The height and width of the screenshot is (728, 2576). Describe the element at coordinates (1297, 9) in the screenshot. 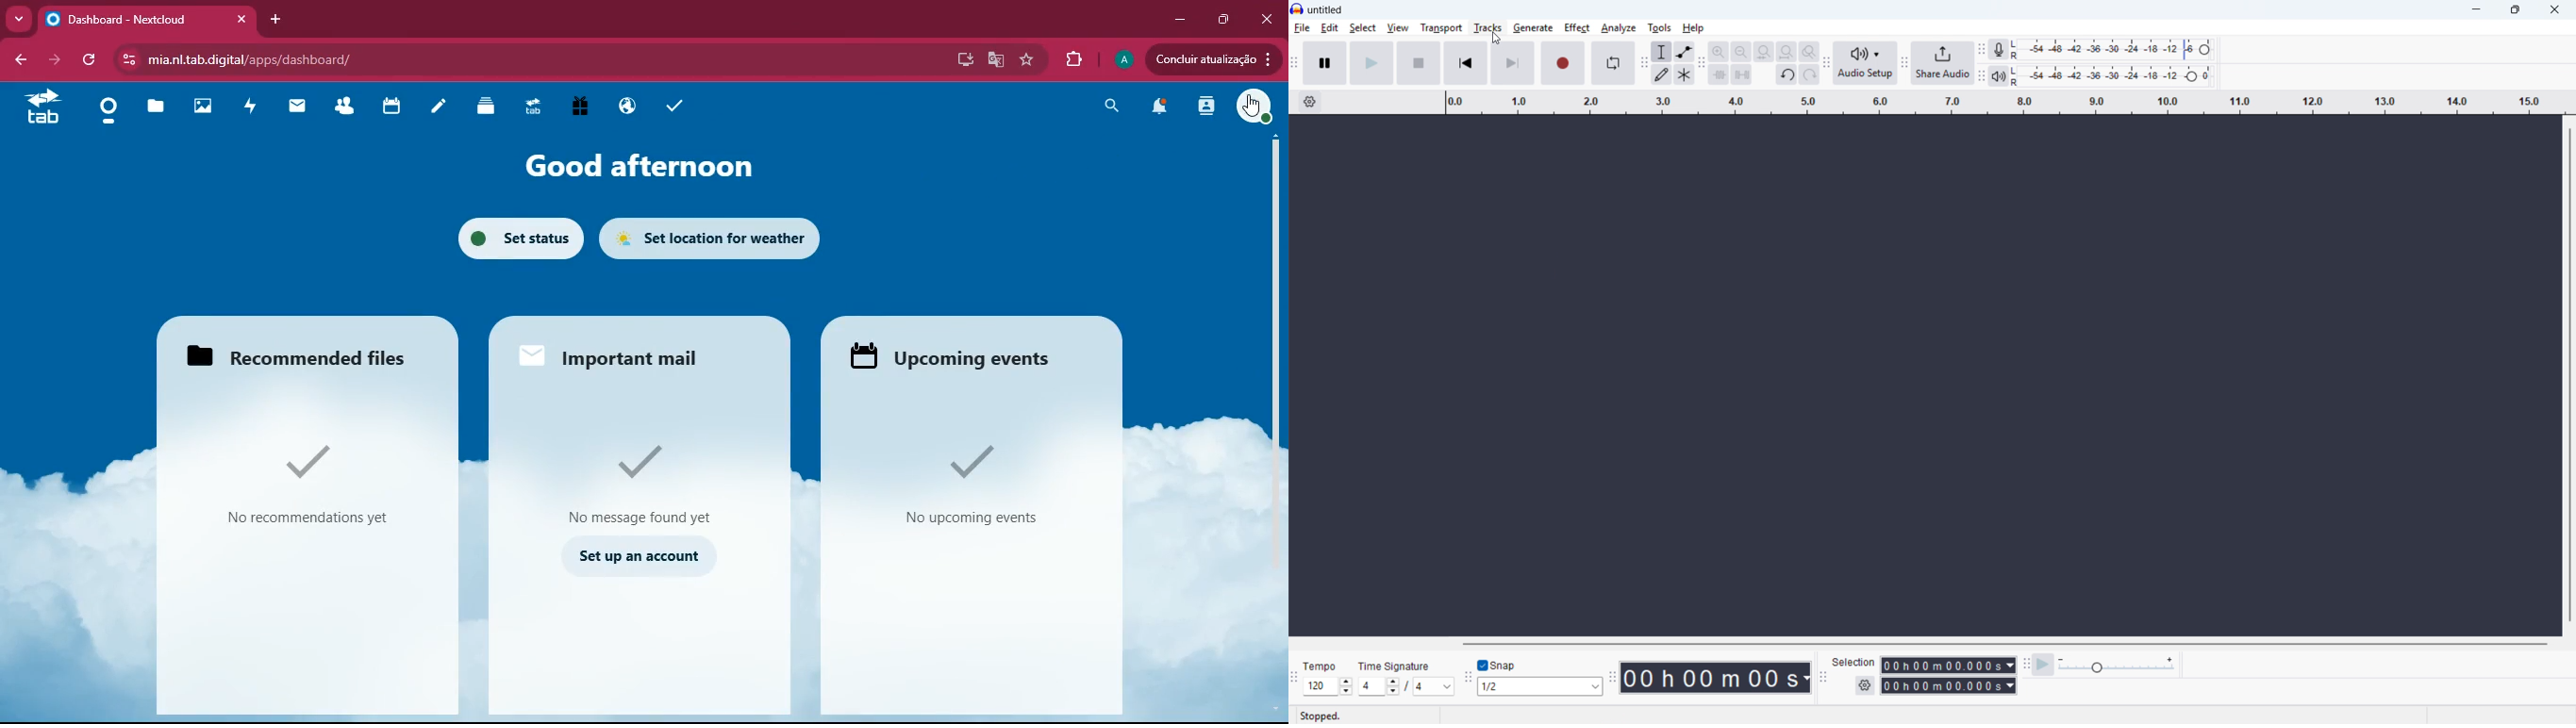

I see `Logo ` at that location.